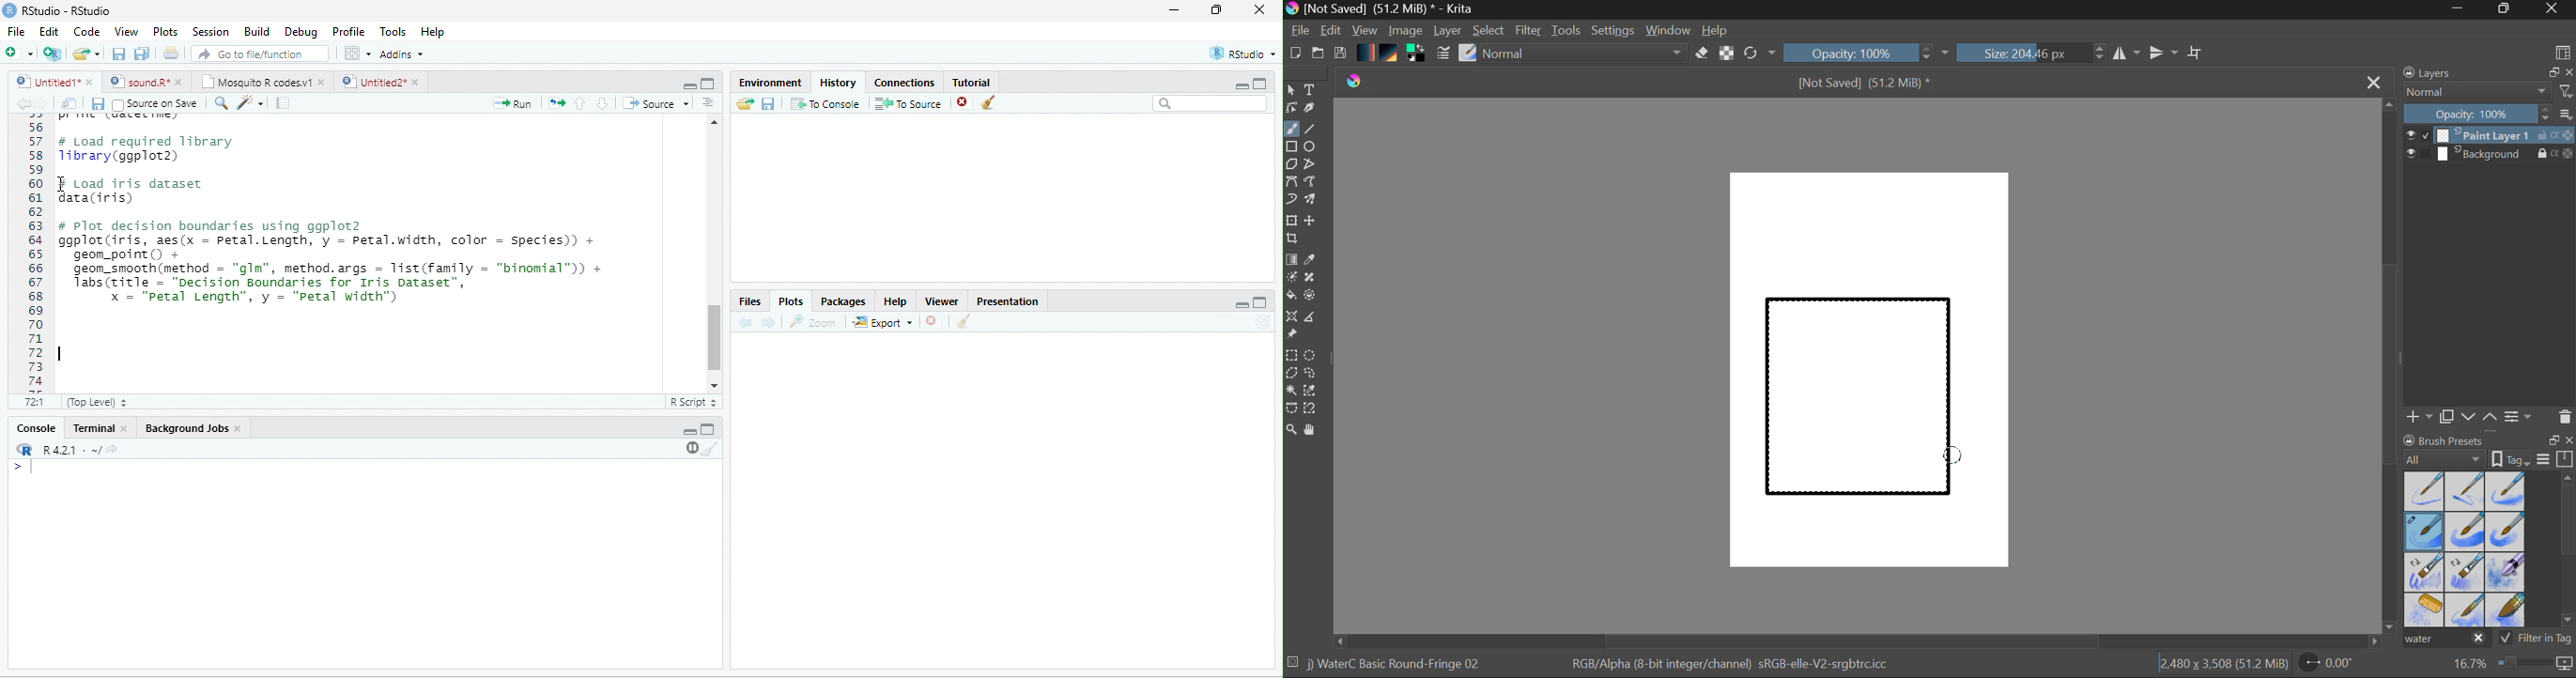 The image size is (2576, 700). What do you see at coordinates (2507, 532) in the screenshot?
I see `Water C - Grunge` at bounding box center [2507, 532].